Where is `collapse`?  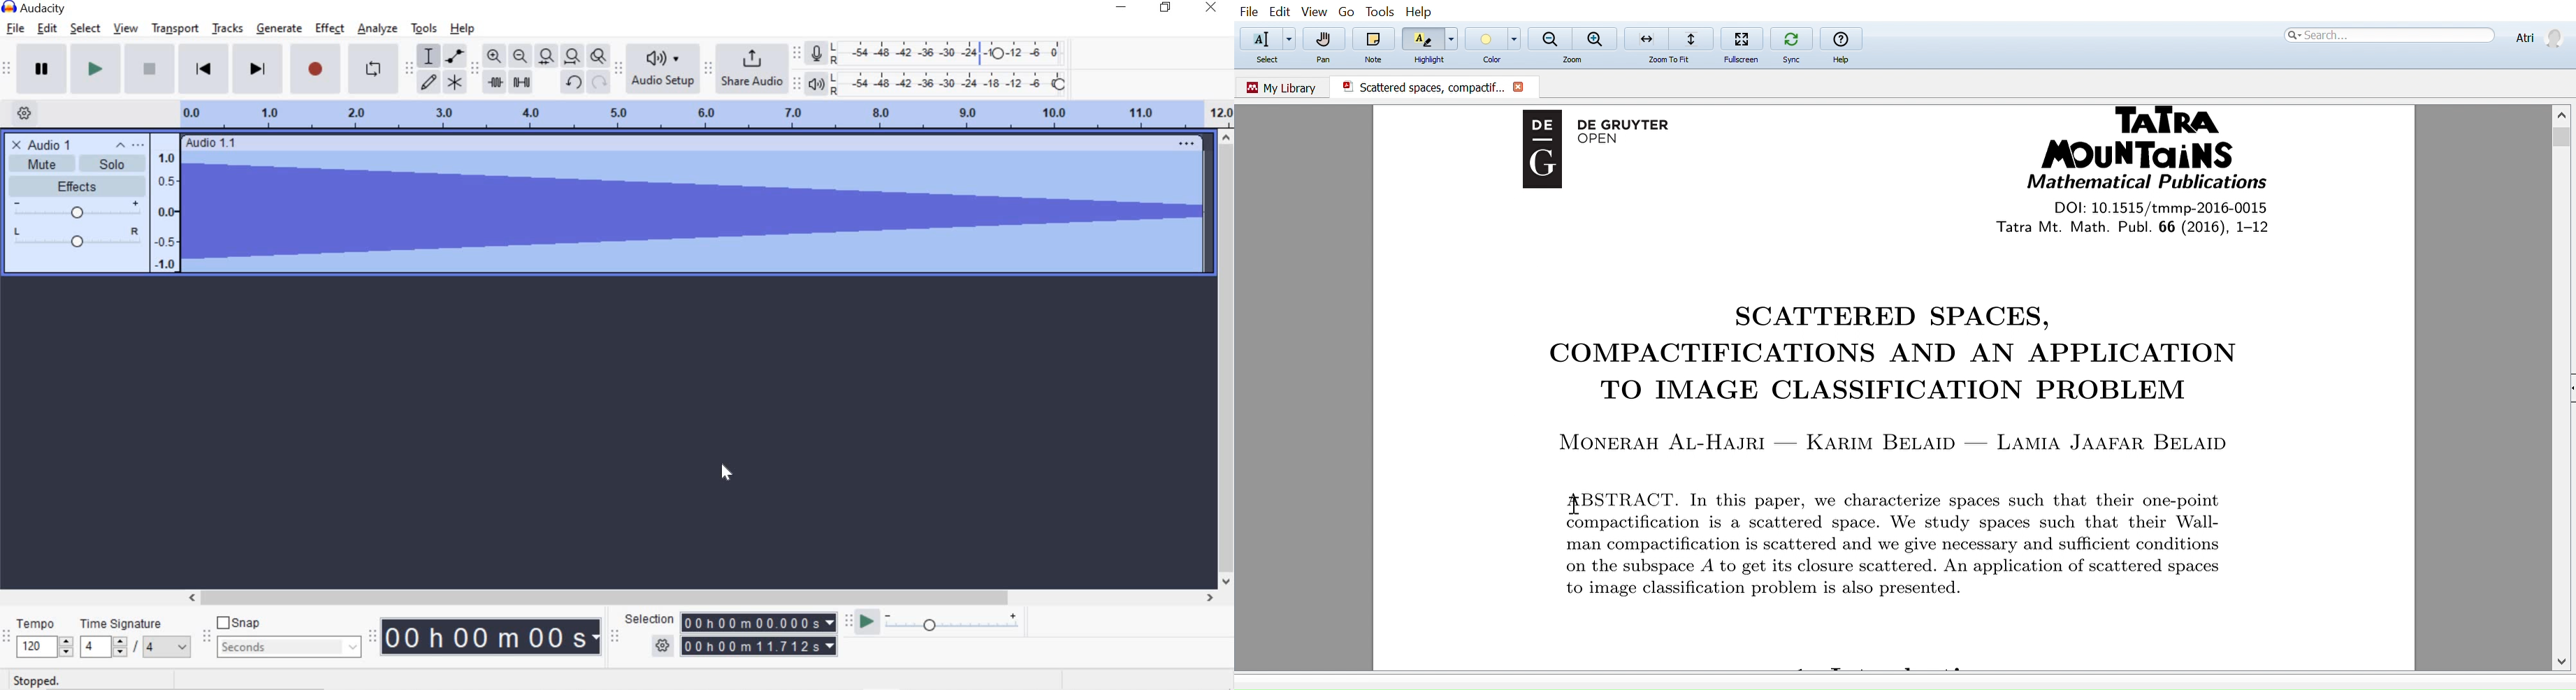
collapse is located at coordinates (121, 146).